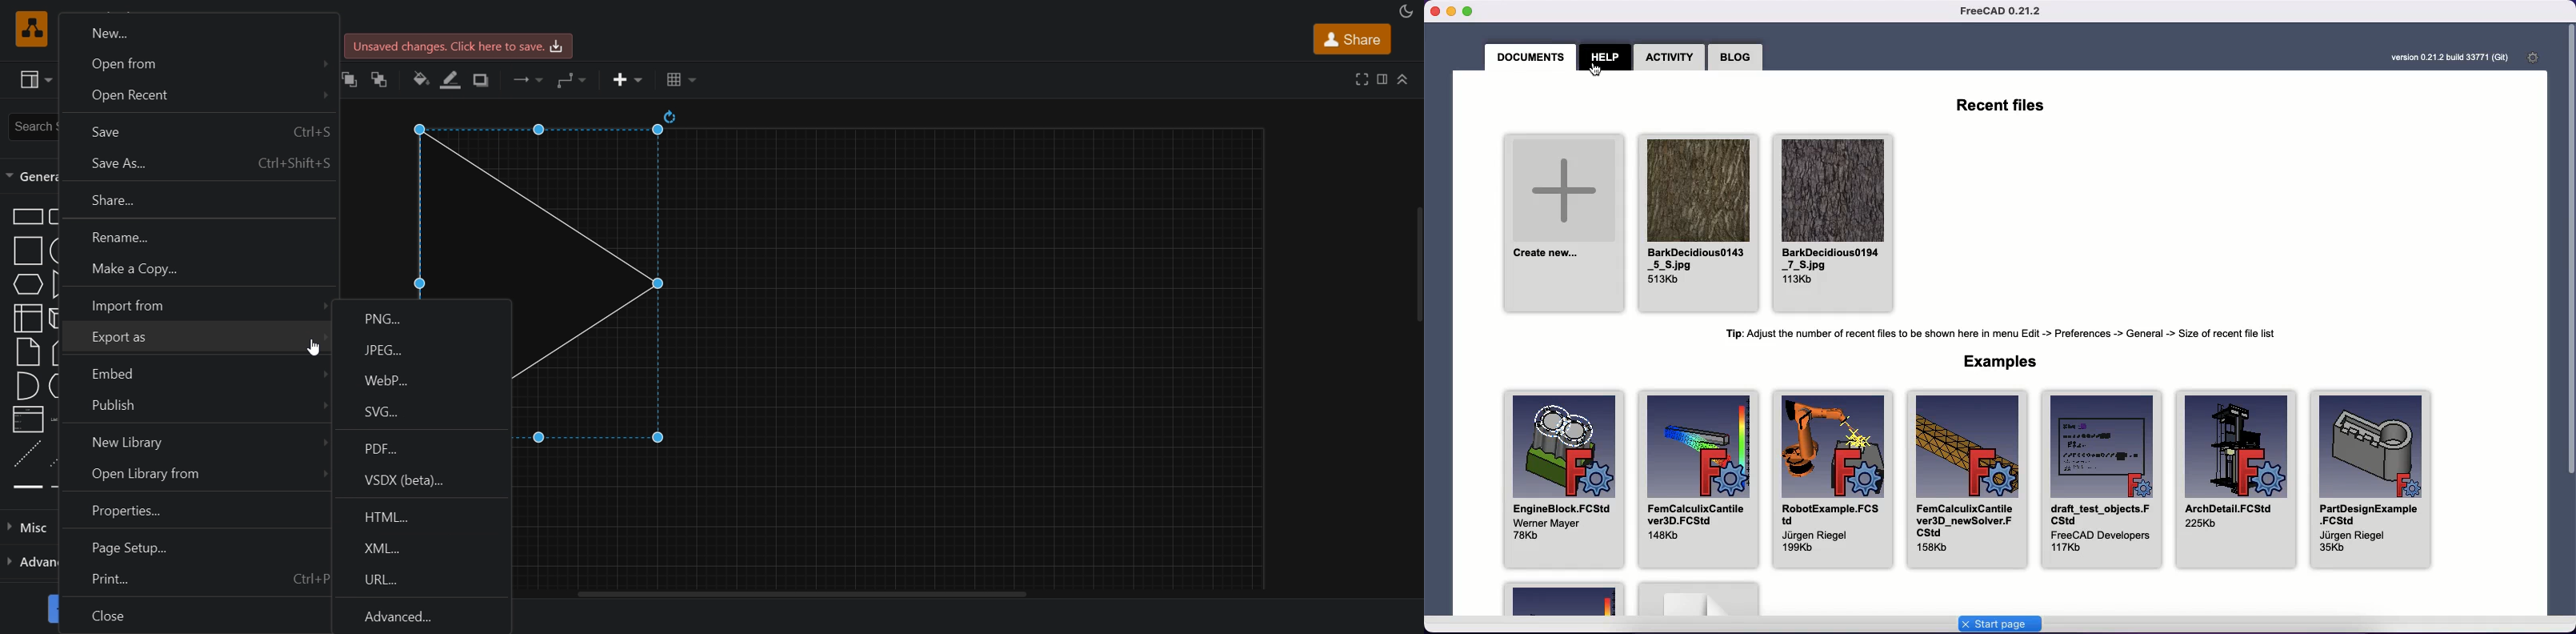  I want to click on dashed line, so click(27, 453).